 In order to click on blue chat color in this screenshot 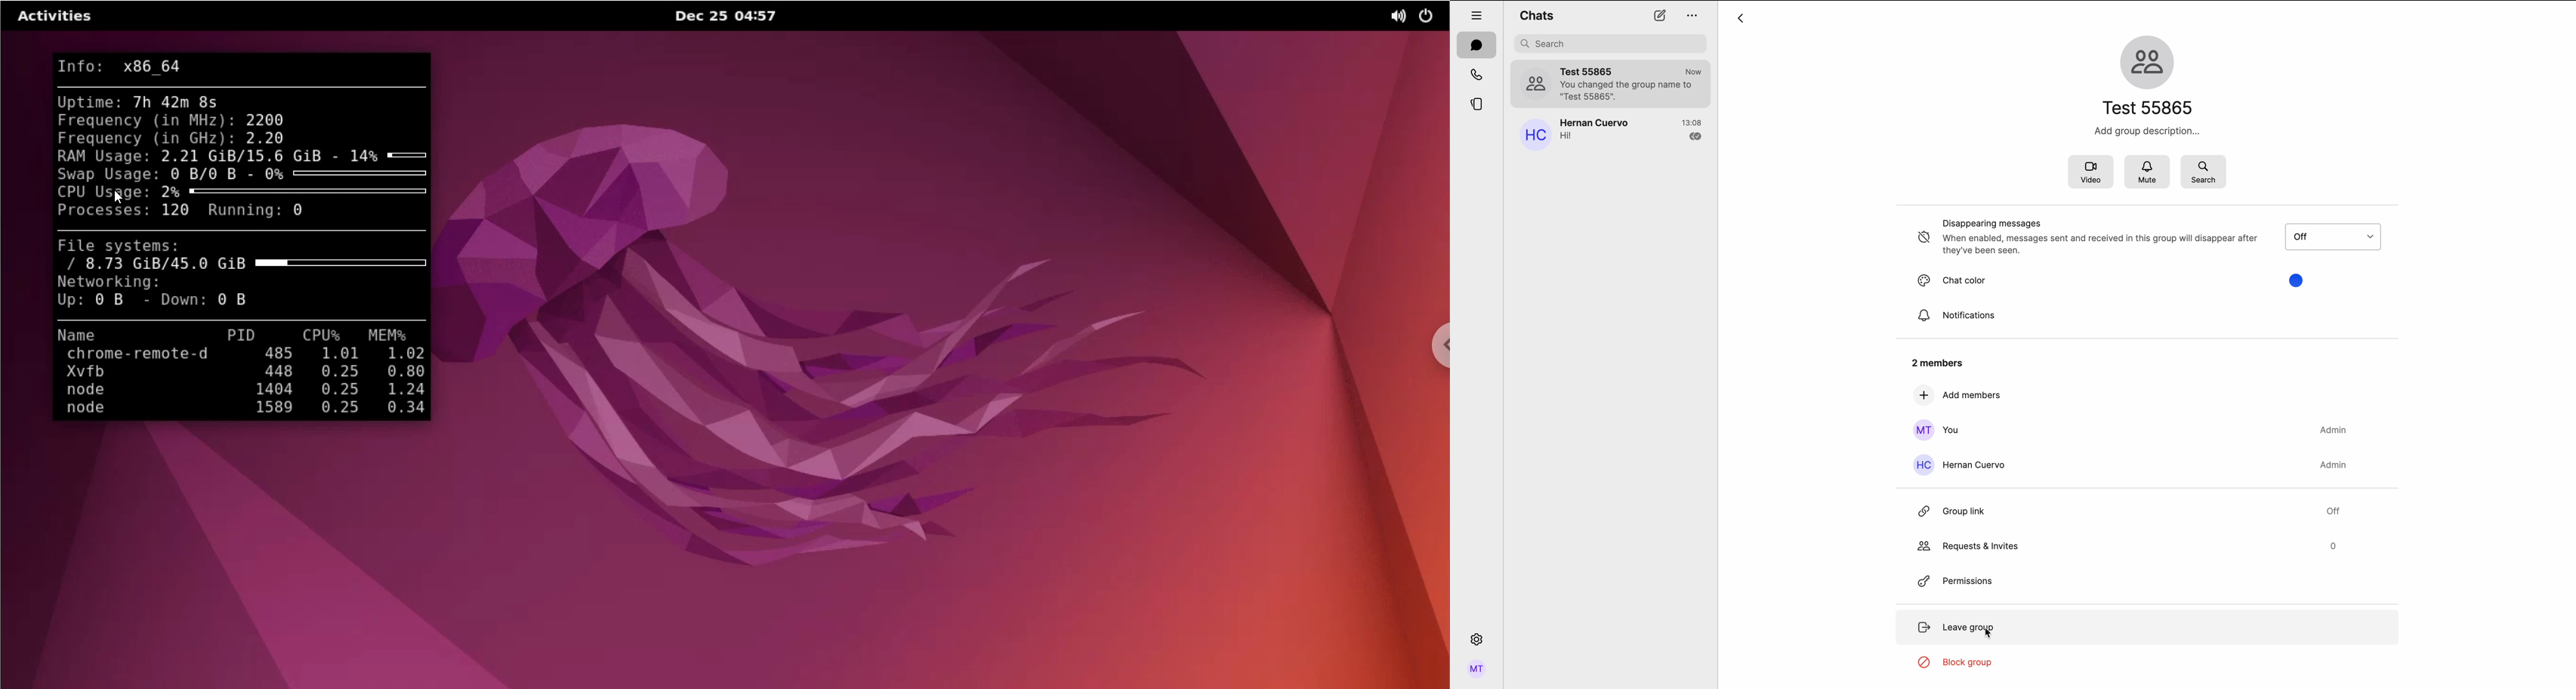, I will do `click(1996, 279)`.